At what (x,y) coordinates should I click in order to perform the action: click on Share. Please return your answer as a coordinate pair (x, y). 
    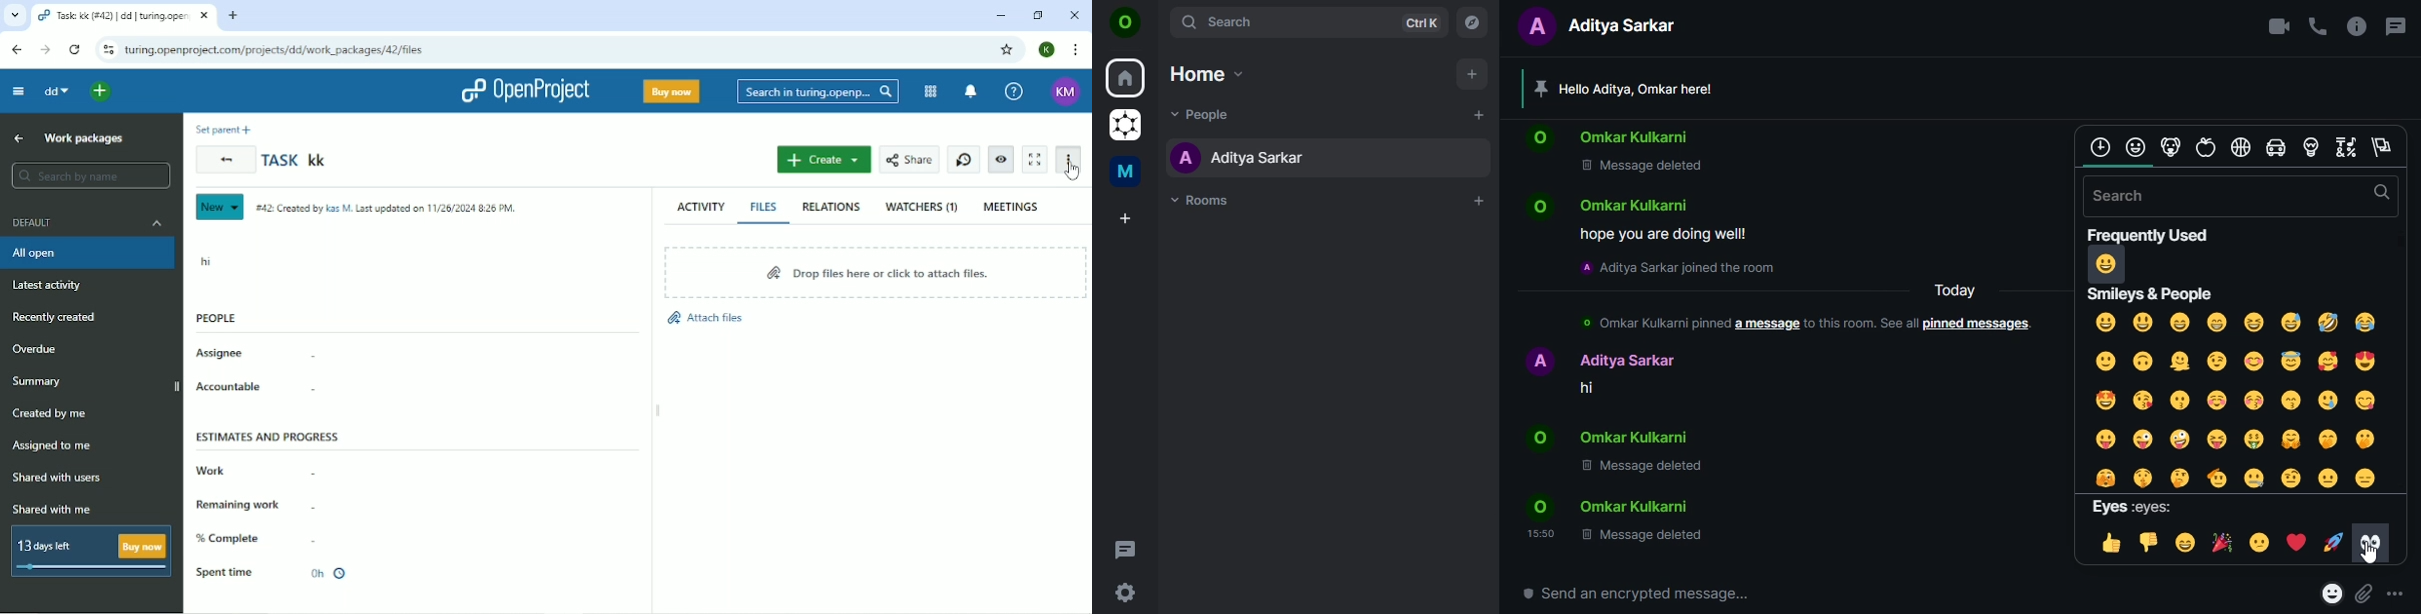
    Looking at the image, I should click on (909, 160).